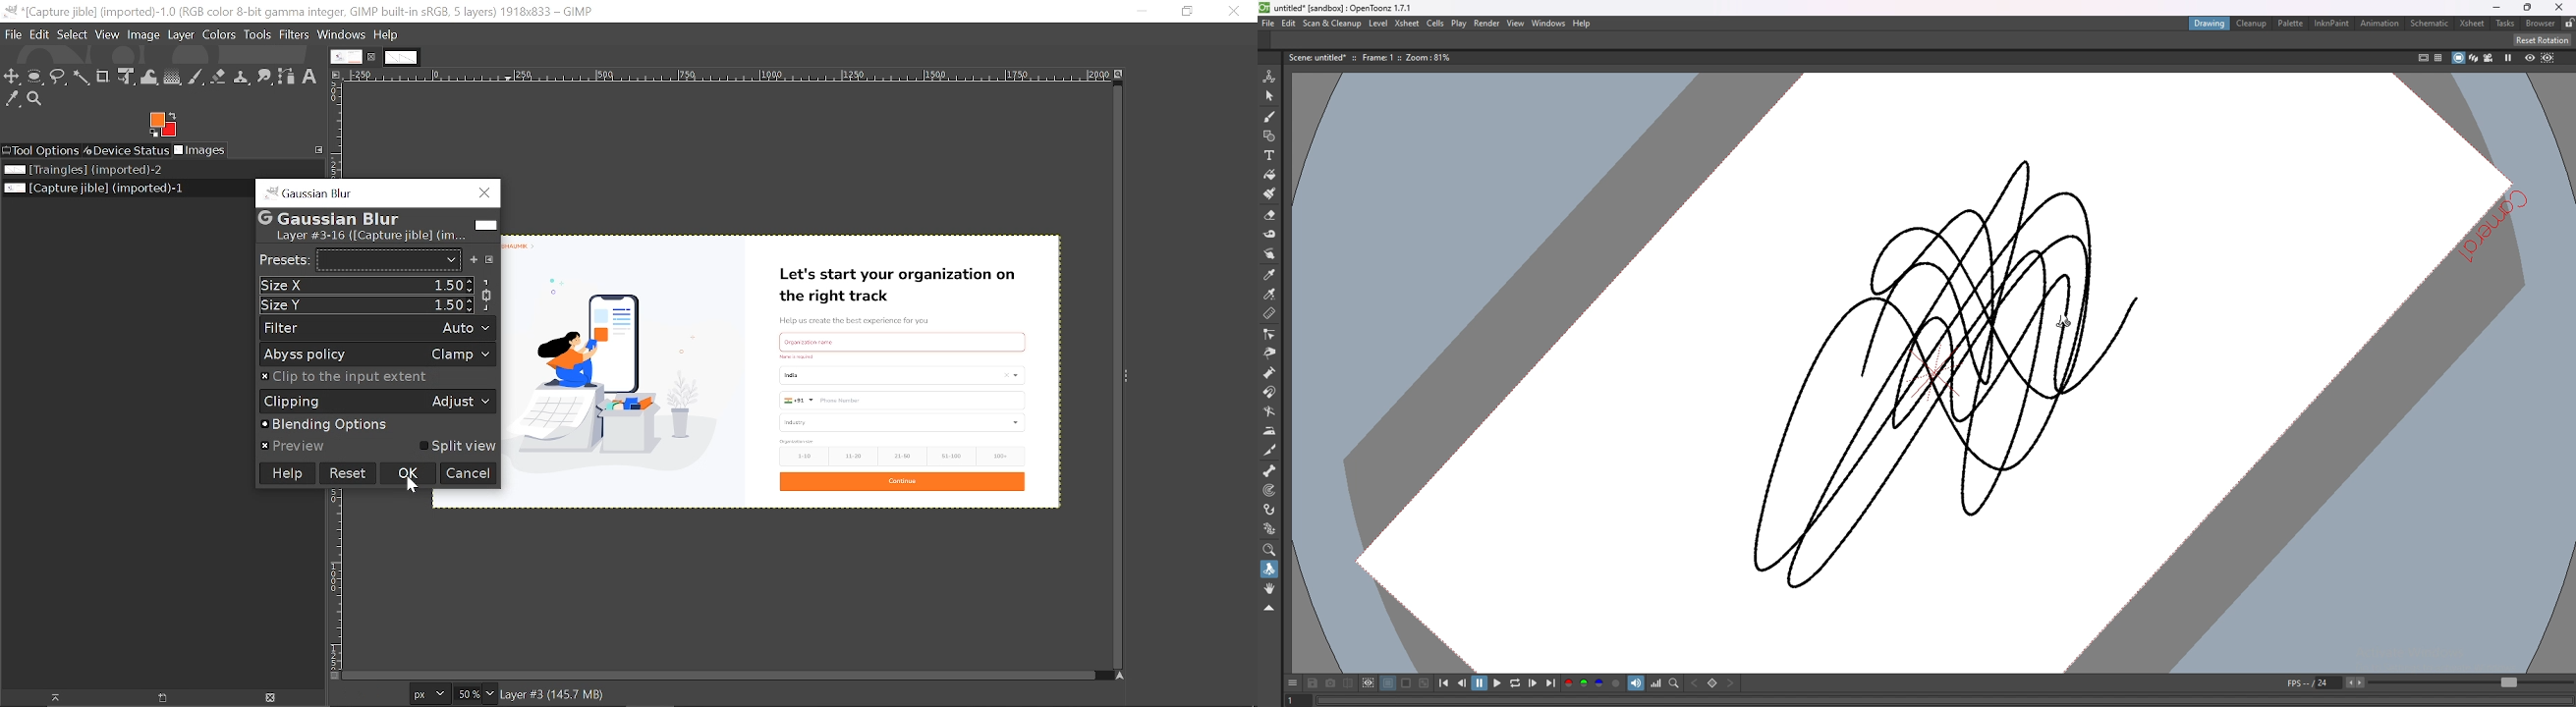  What do you see at coordinates (387, 260) in the screenshot?
I see `Presets` at bounding box center [387, 260].